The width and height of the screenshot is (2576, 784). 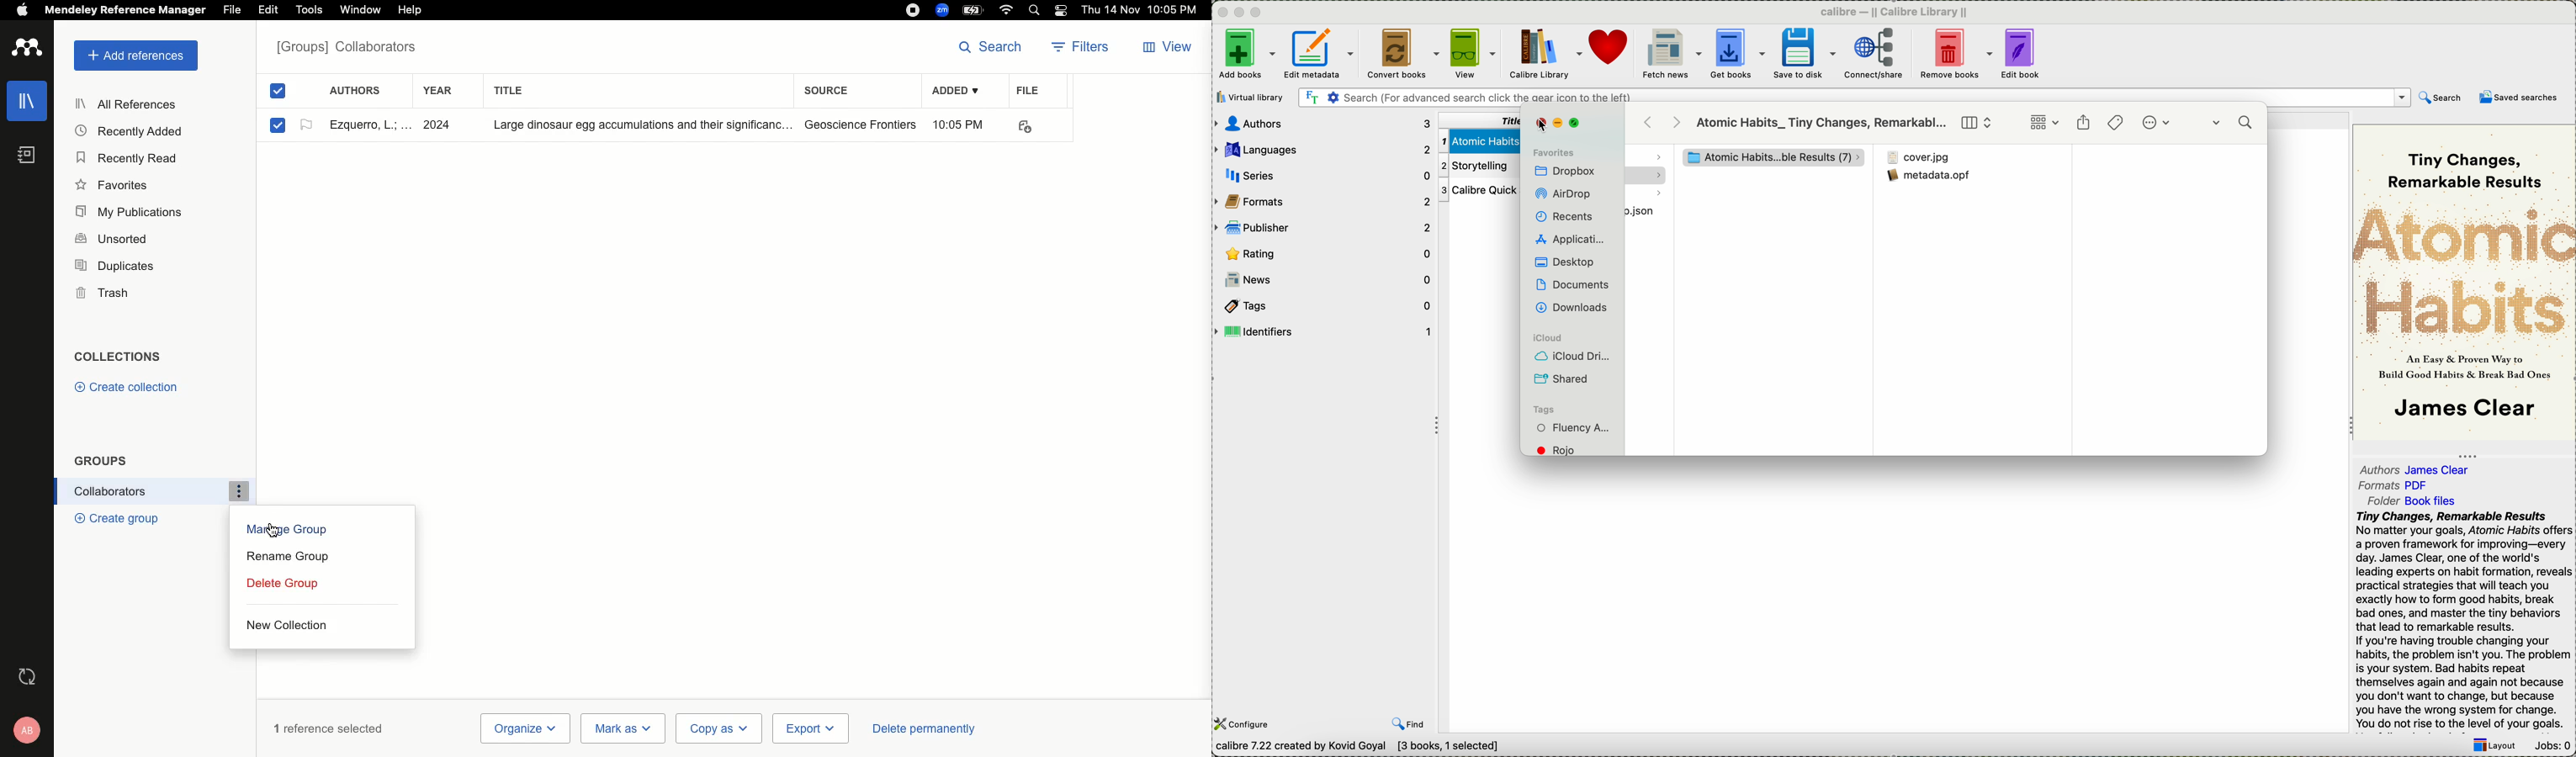 What do you see at coordinates (104, 295) in the screenshot?
I see `Trash` at bounding box center [104, 295].